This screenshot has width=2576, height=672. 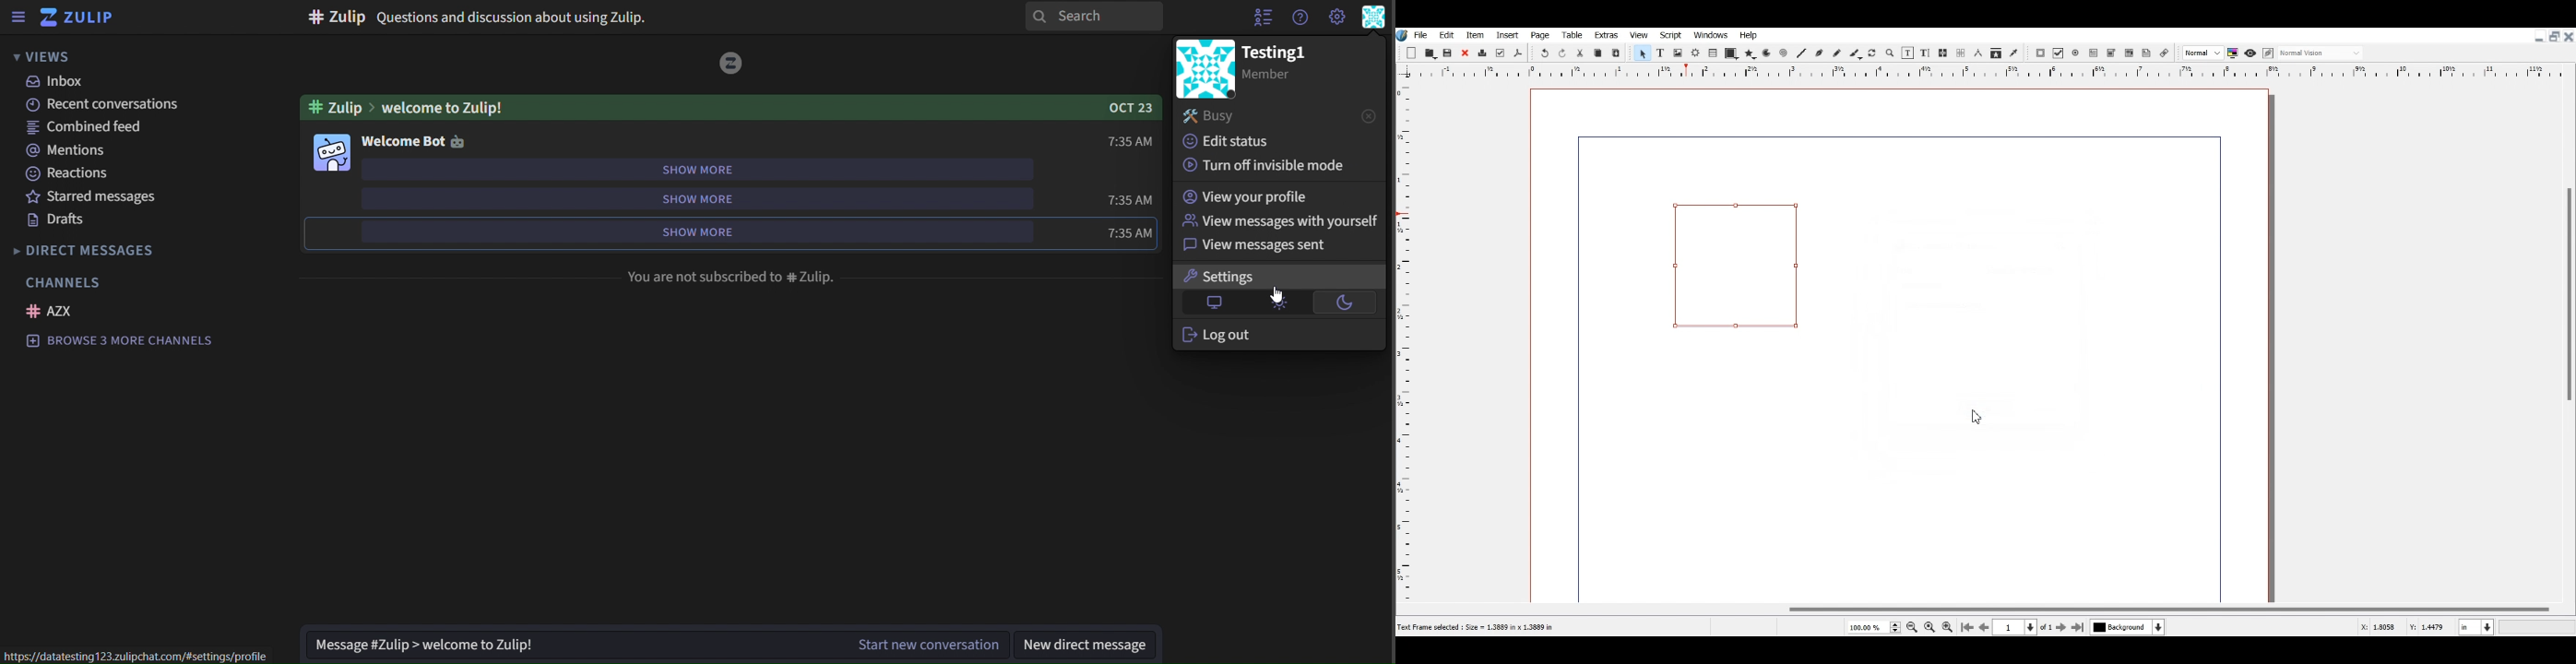 I want to click on Bezier curve, so click(x=1819, y=53).